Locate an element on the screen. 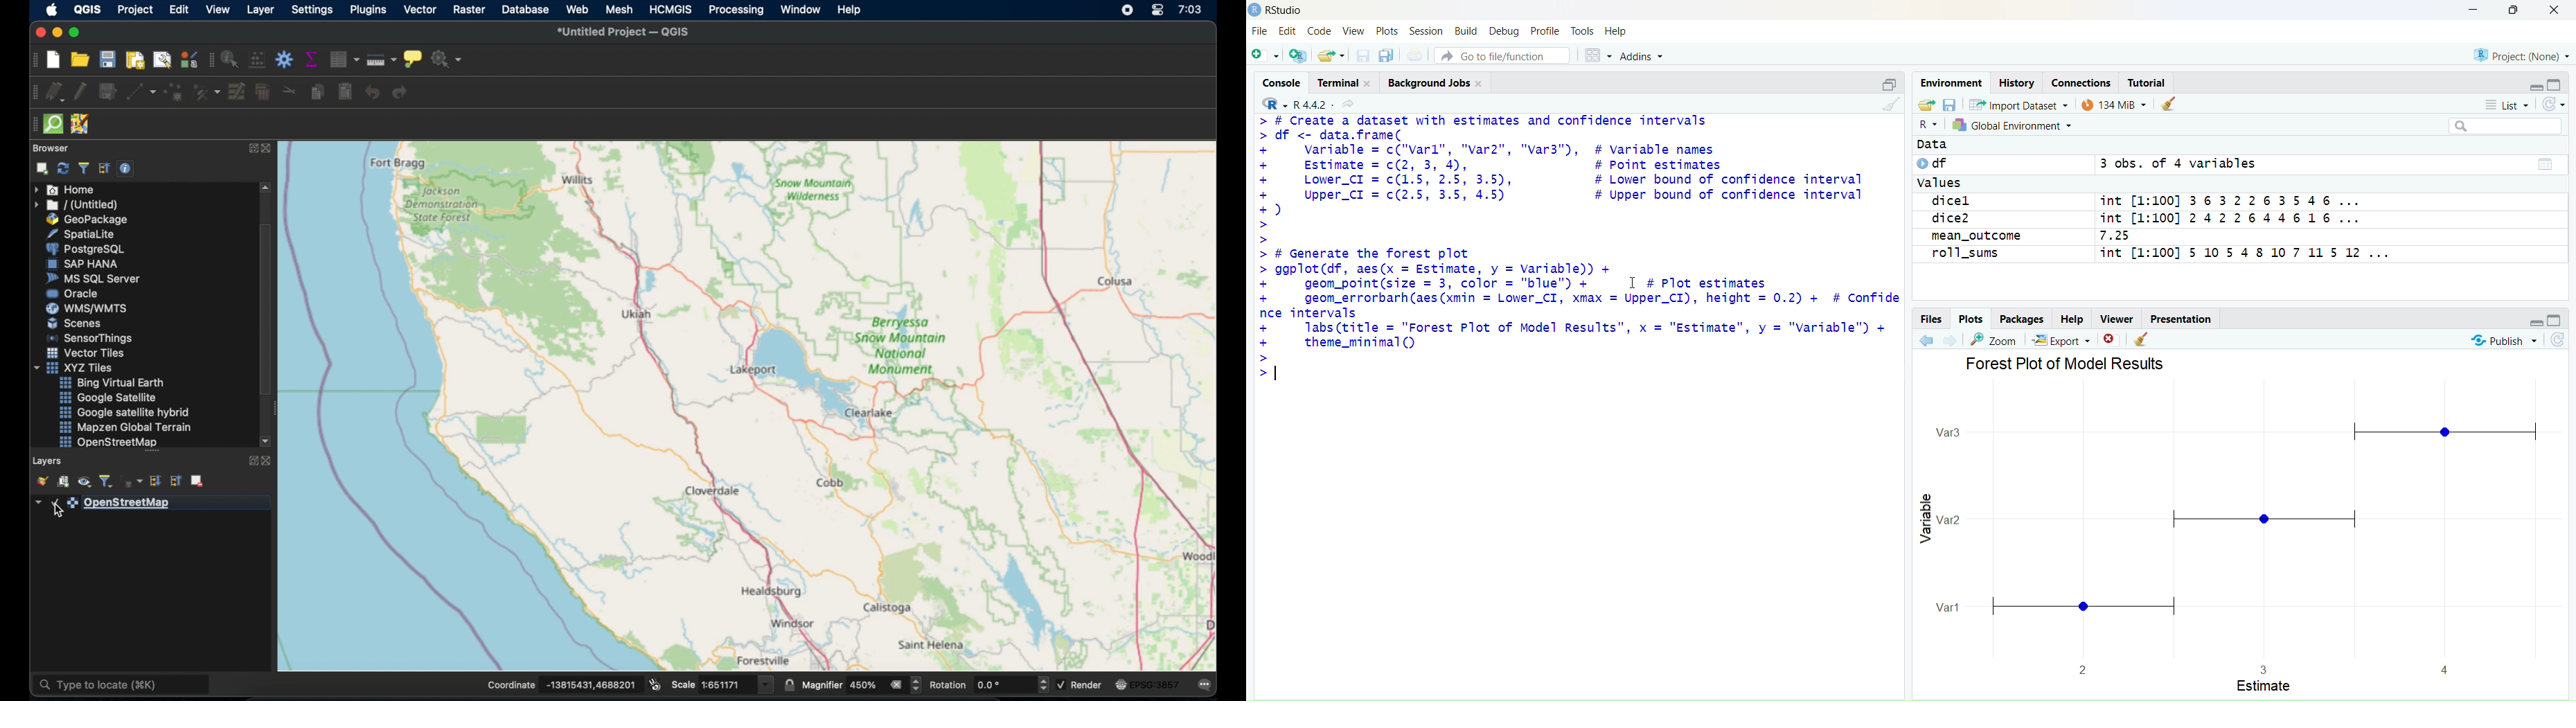 The image size is (2576, 728). Addins is located at coordinates (1641, 56).